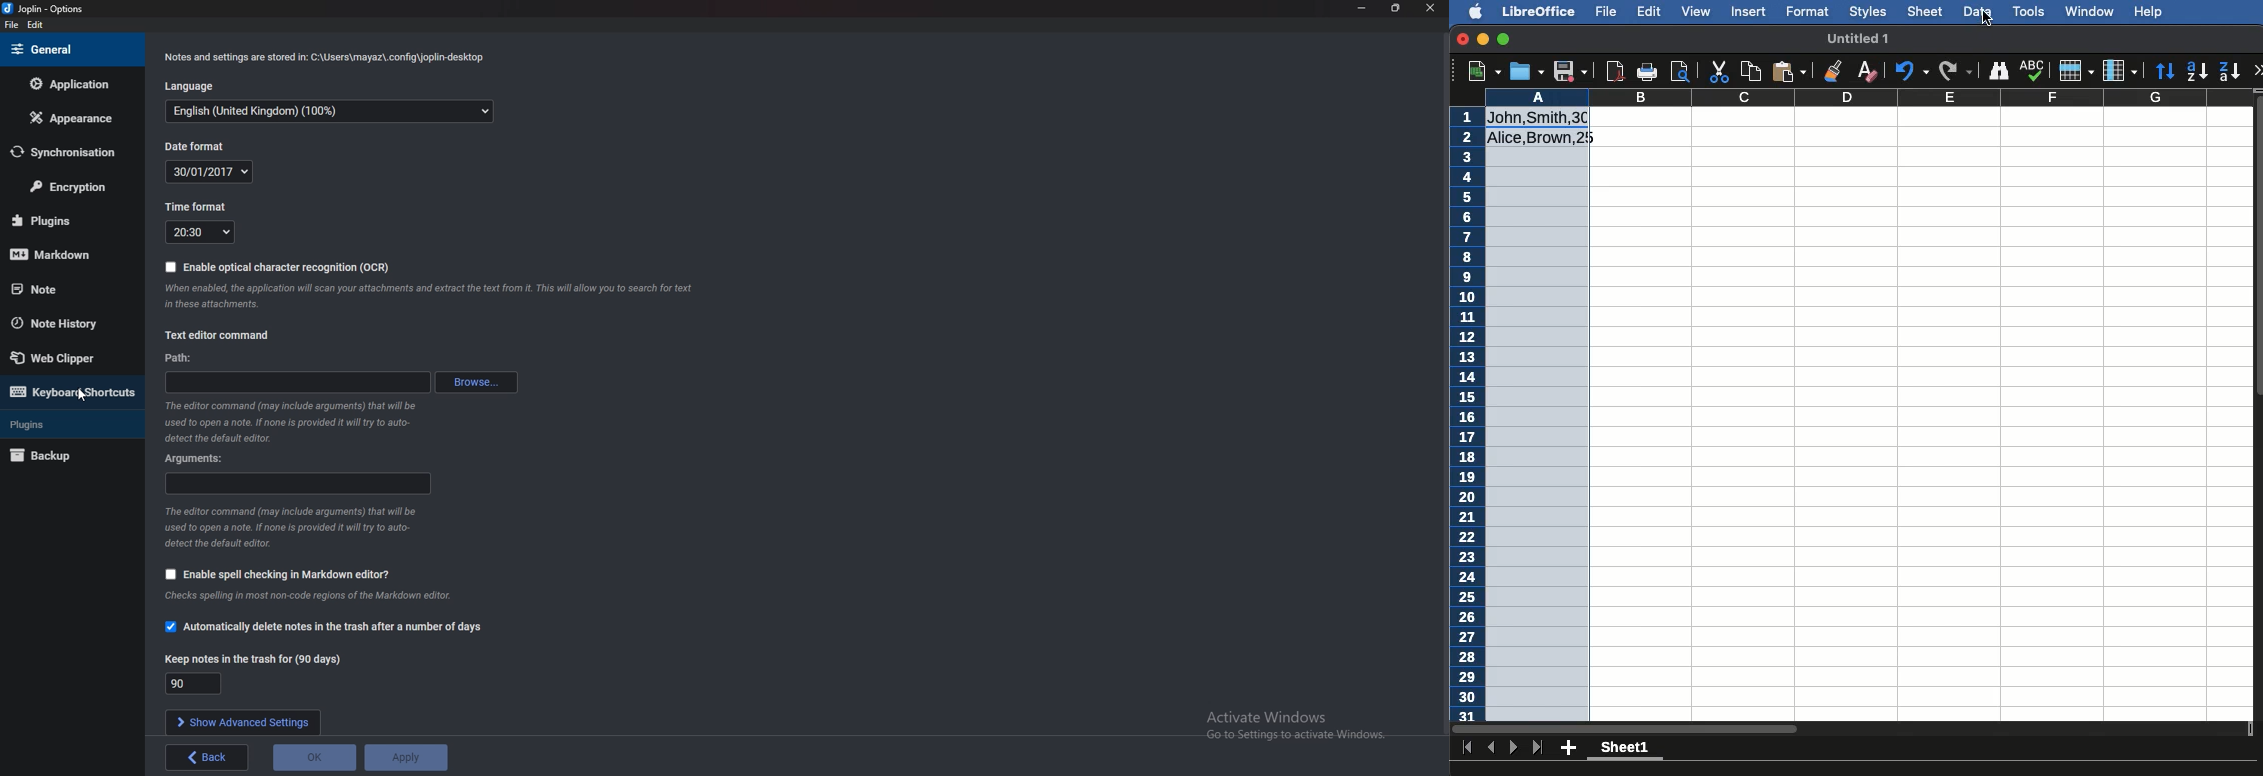  What do you see at coordinates (181, 358) in the screenshot?
I see `path` at bounding box center [181, 358].